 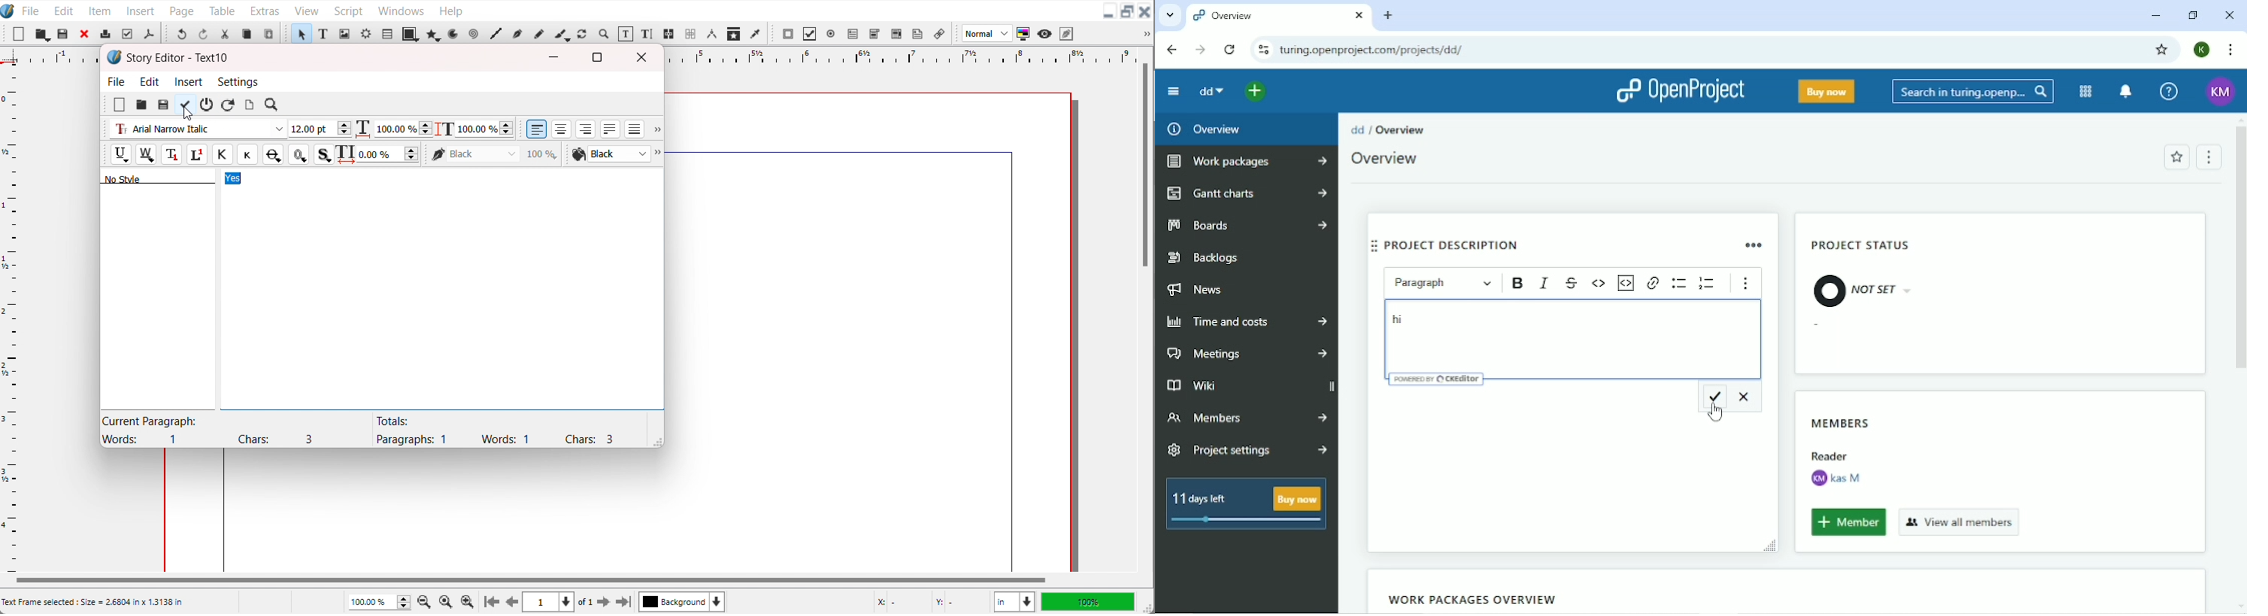 I want to click on Measurements in inches, so click(x=1015, y=602).